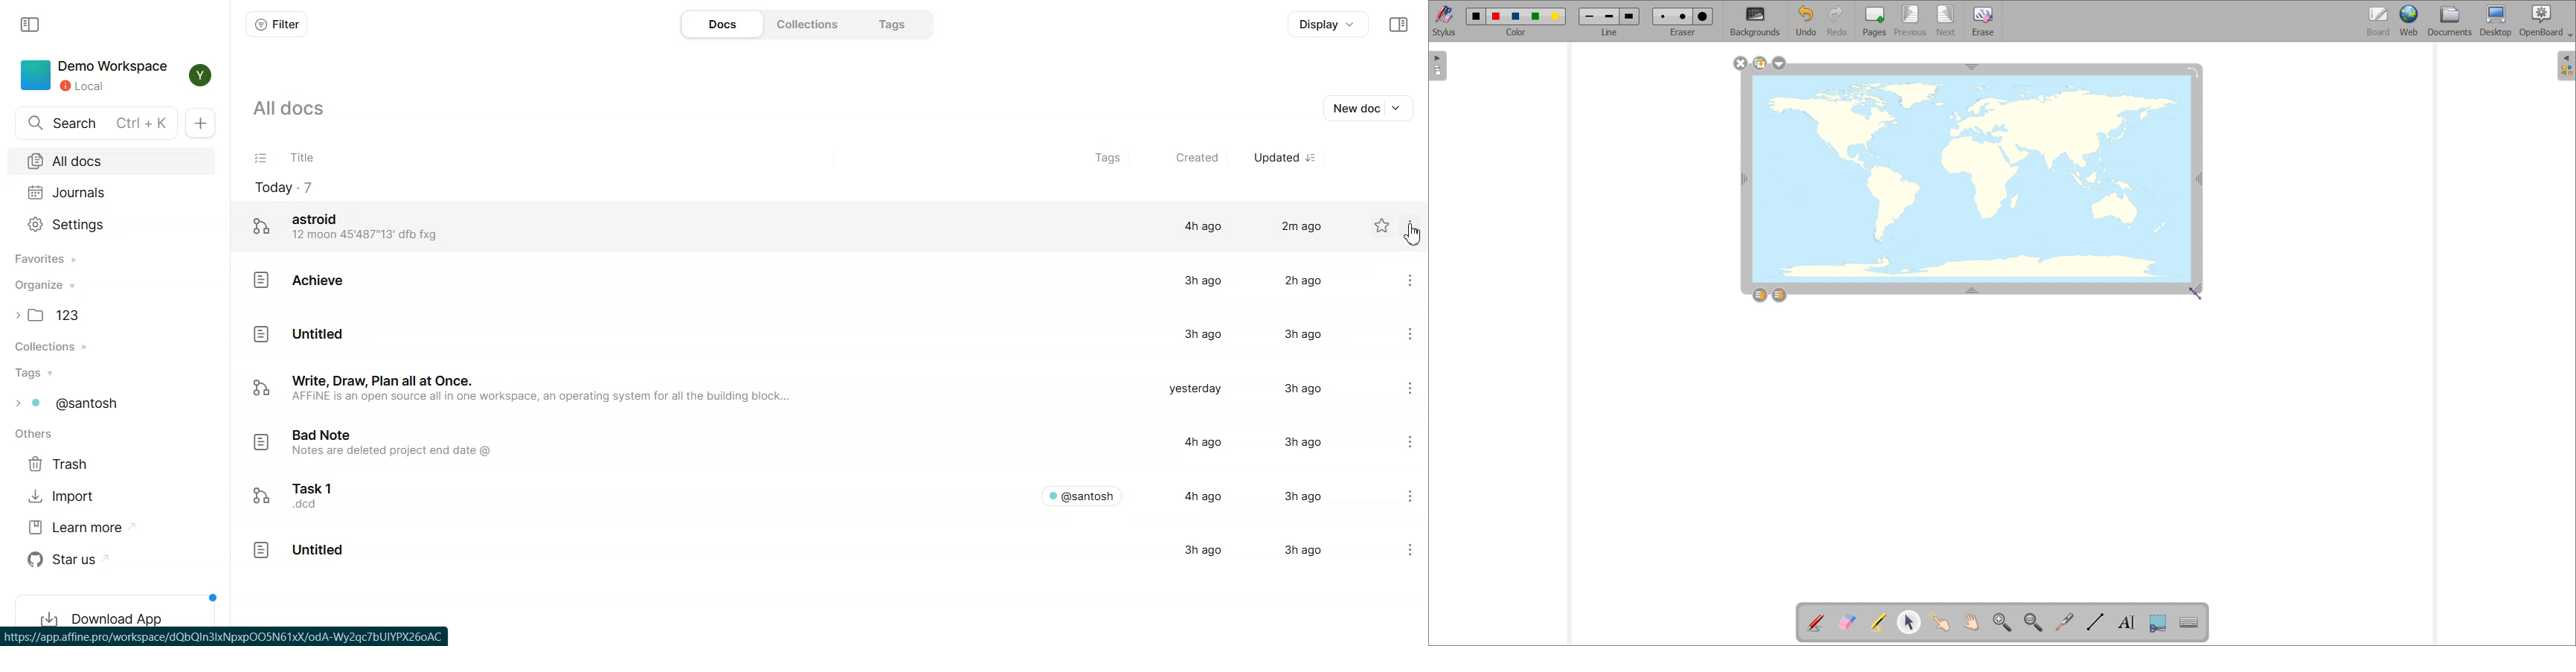  Describe the element at coordinates (1298, 334) in the screenshot. I see `3hago` at that location.